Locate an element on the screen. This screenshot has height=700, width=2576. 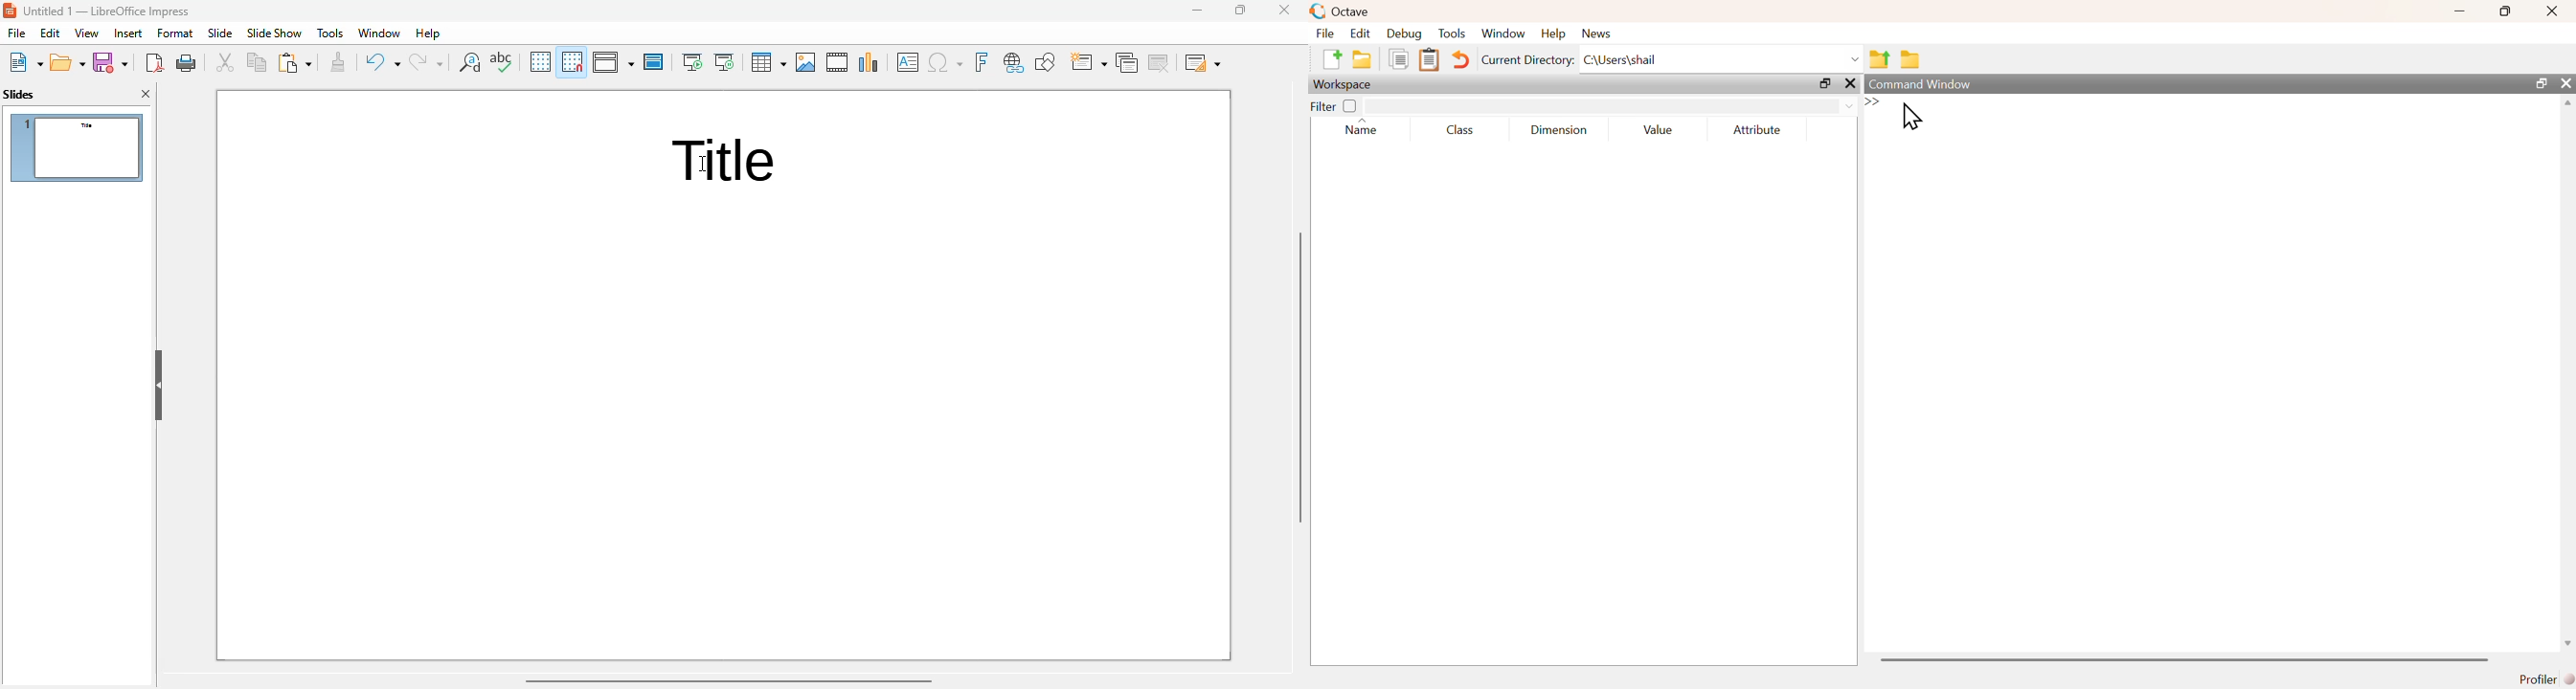
slide 1 is located at coordinates (77, 147).